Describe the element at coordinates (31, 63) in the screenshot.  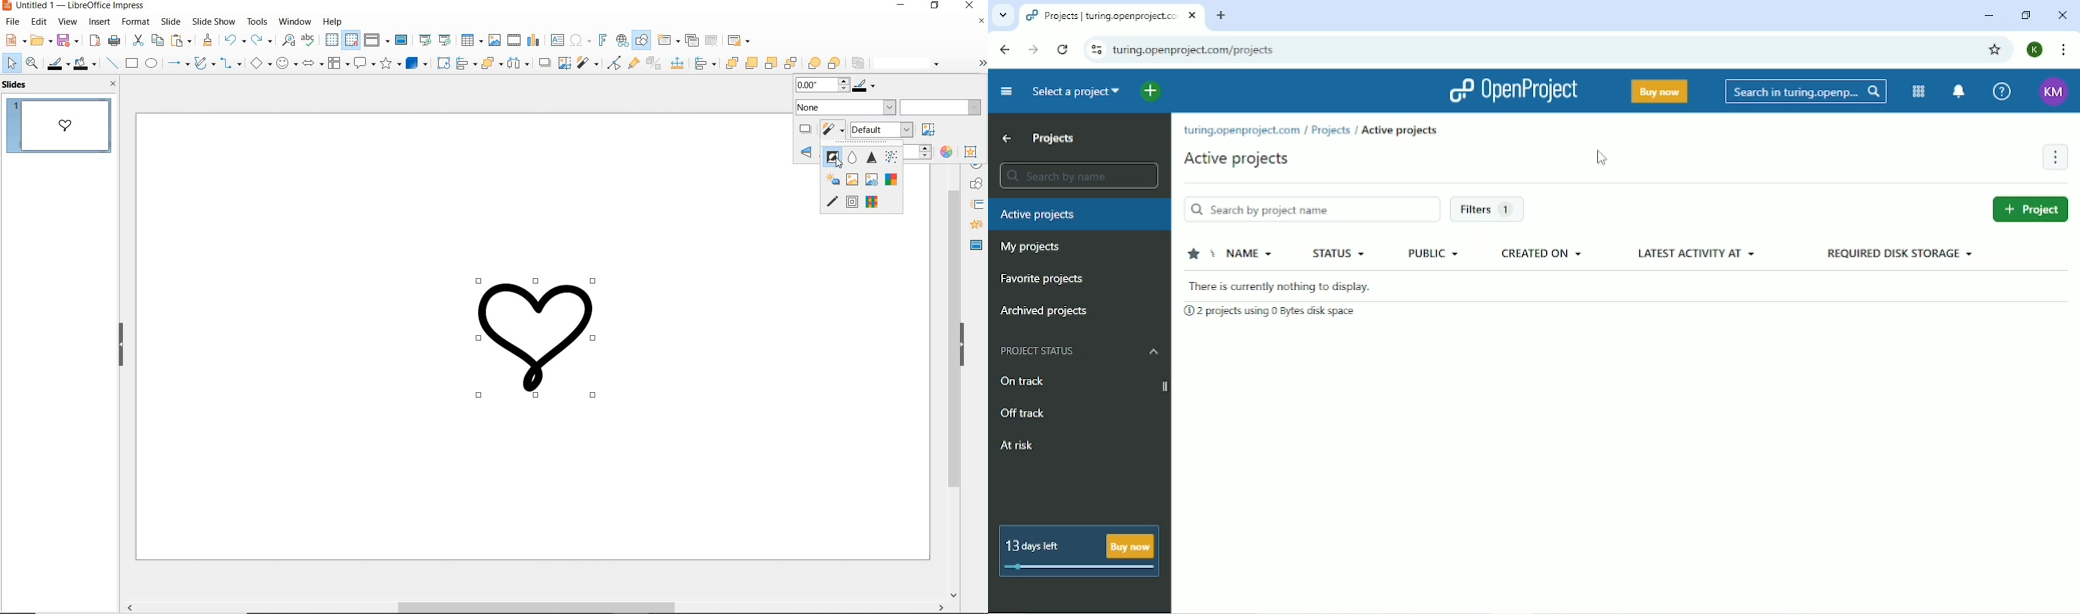
I see `zoom and pan` at that location.